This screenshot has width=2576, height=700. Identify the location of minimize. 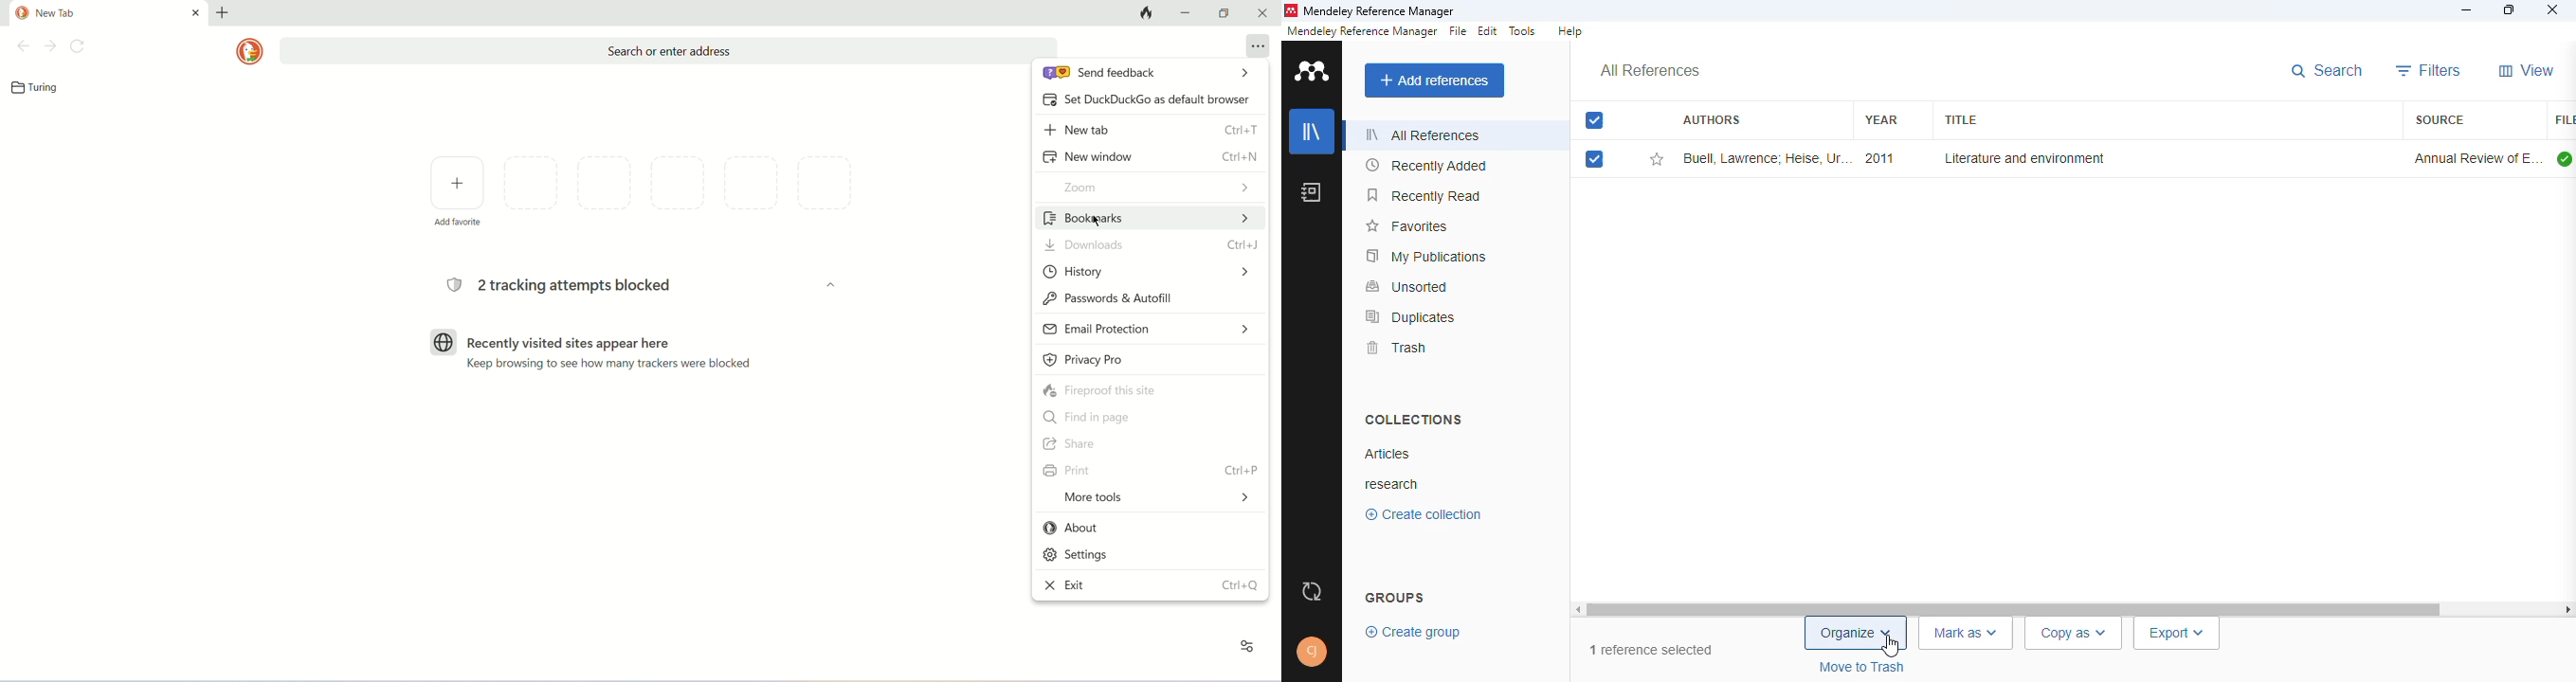
(2467, 11).